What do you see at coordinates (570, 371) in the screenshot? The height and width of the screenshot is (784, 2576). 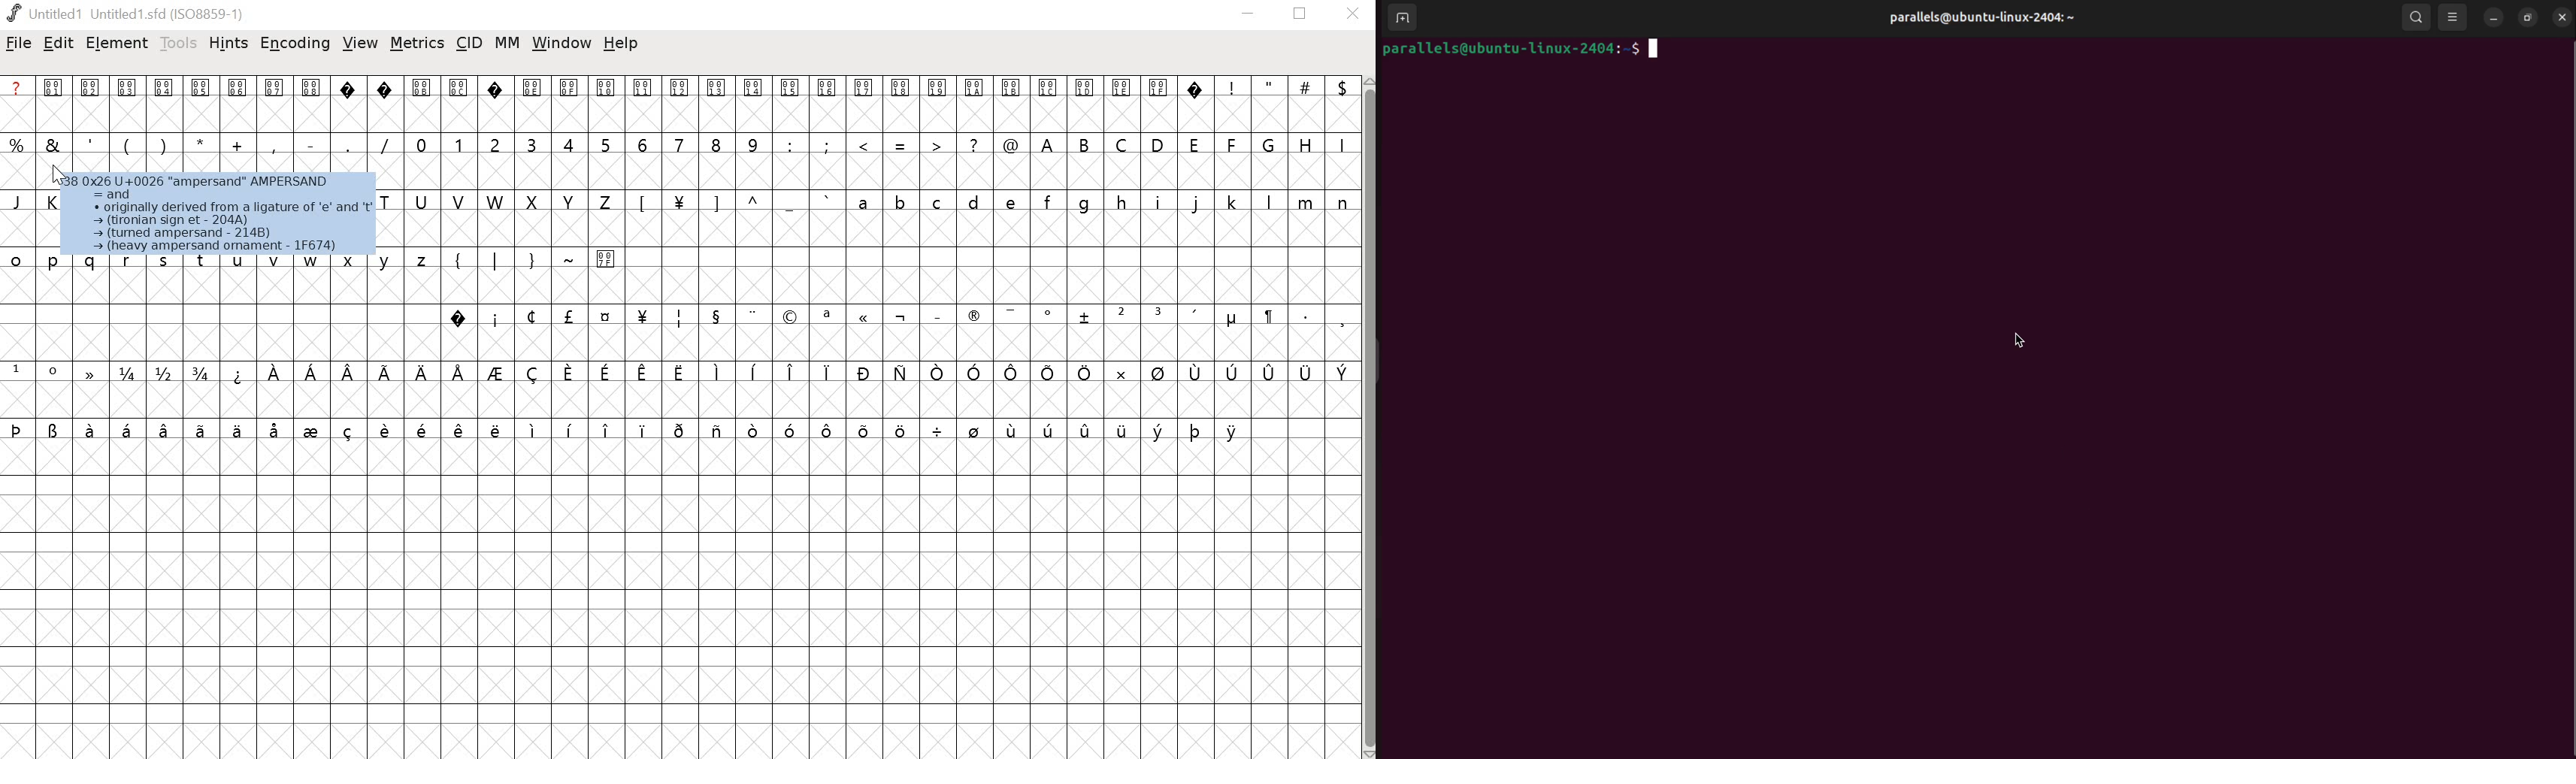 I see `symbol` at bounding box center [570, 371].